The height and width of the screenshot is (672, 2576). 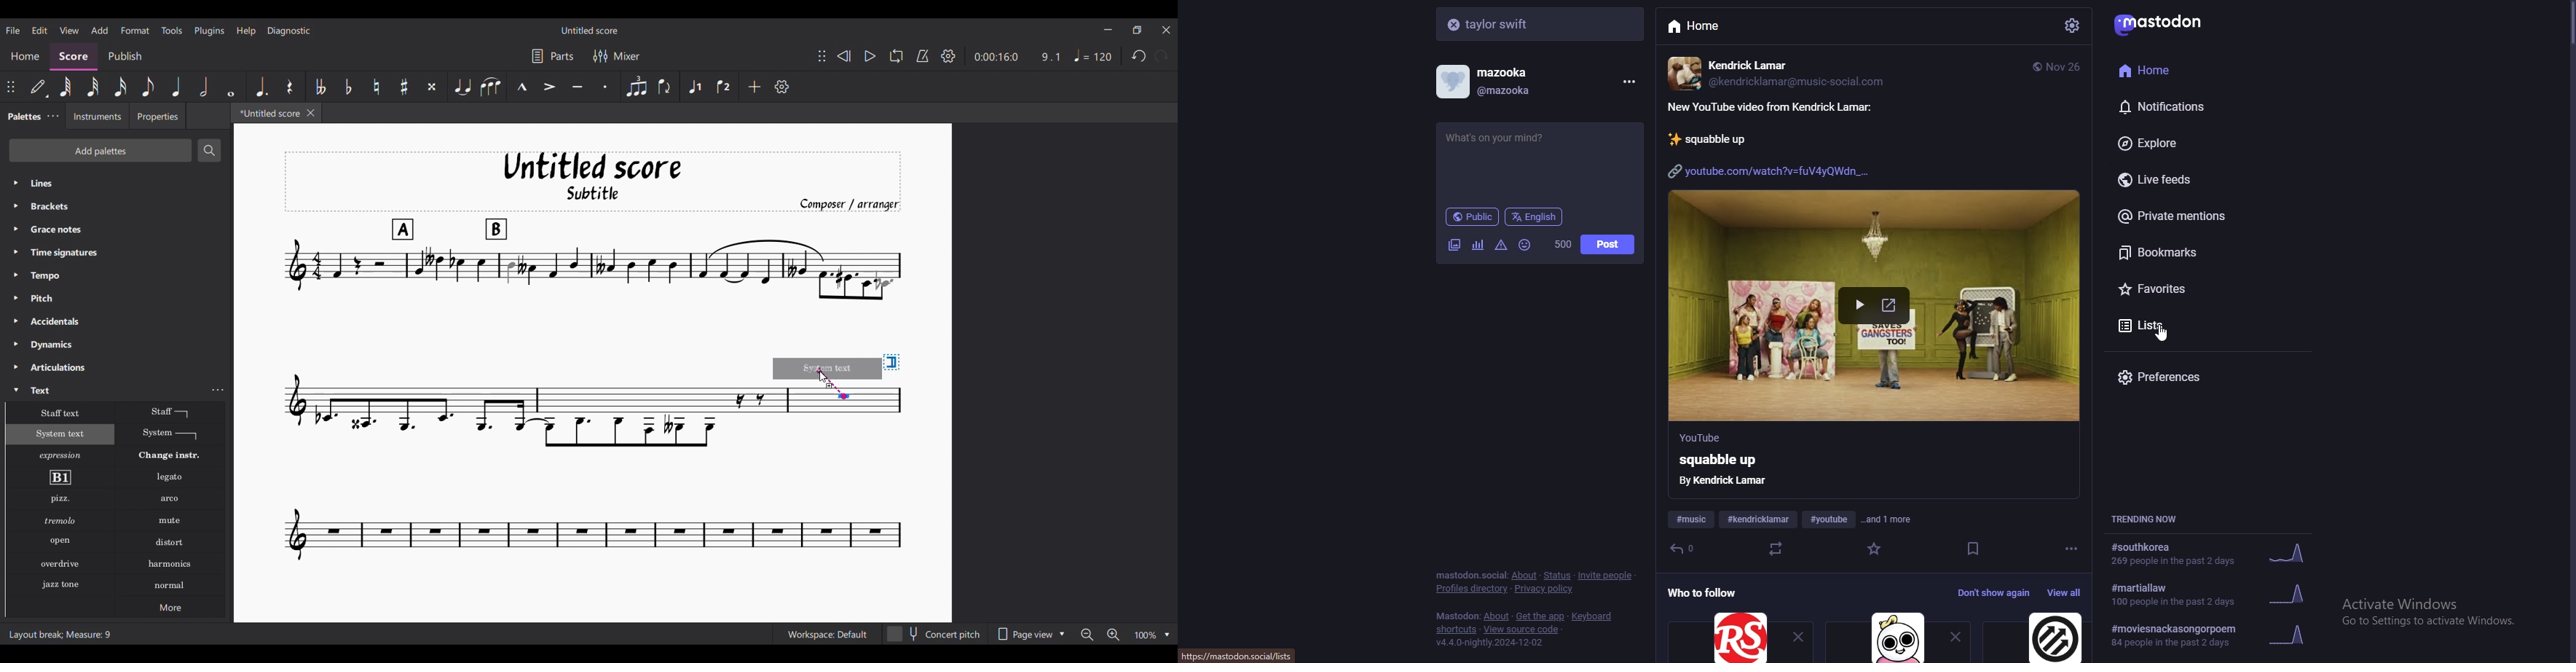 What do you see at coordinates (782, 87) in the screenshot?
I see `Customize settings` at bounding box center [782, 87].